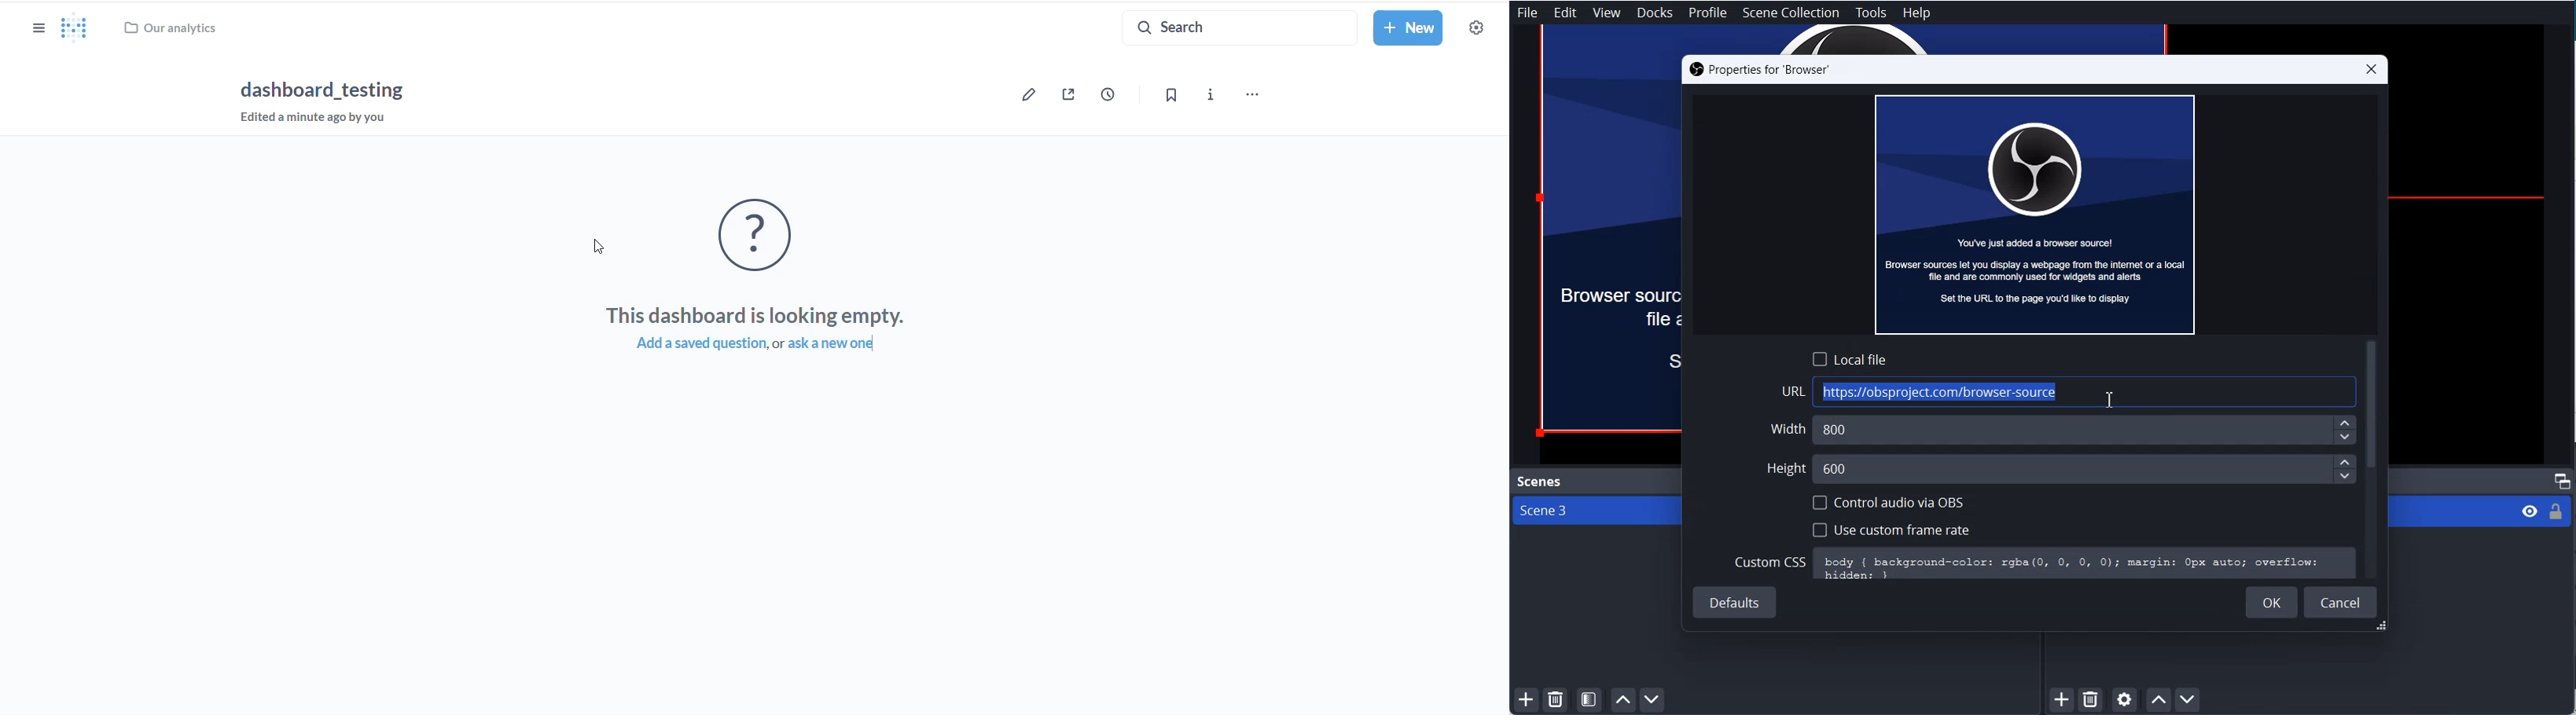 The width and height of the screenshot is (2576, 728). Describe the element at coordinates (1556, 700) in the screenshot. I see `Remove selected Scene` at that location.